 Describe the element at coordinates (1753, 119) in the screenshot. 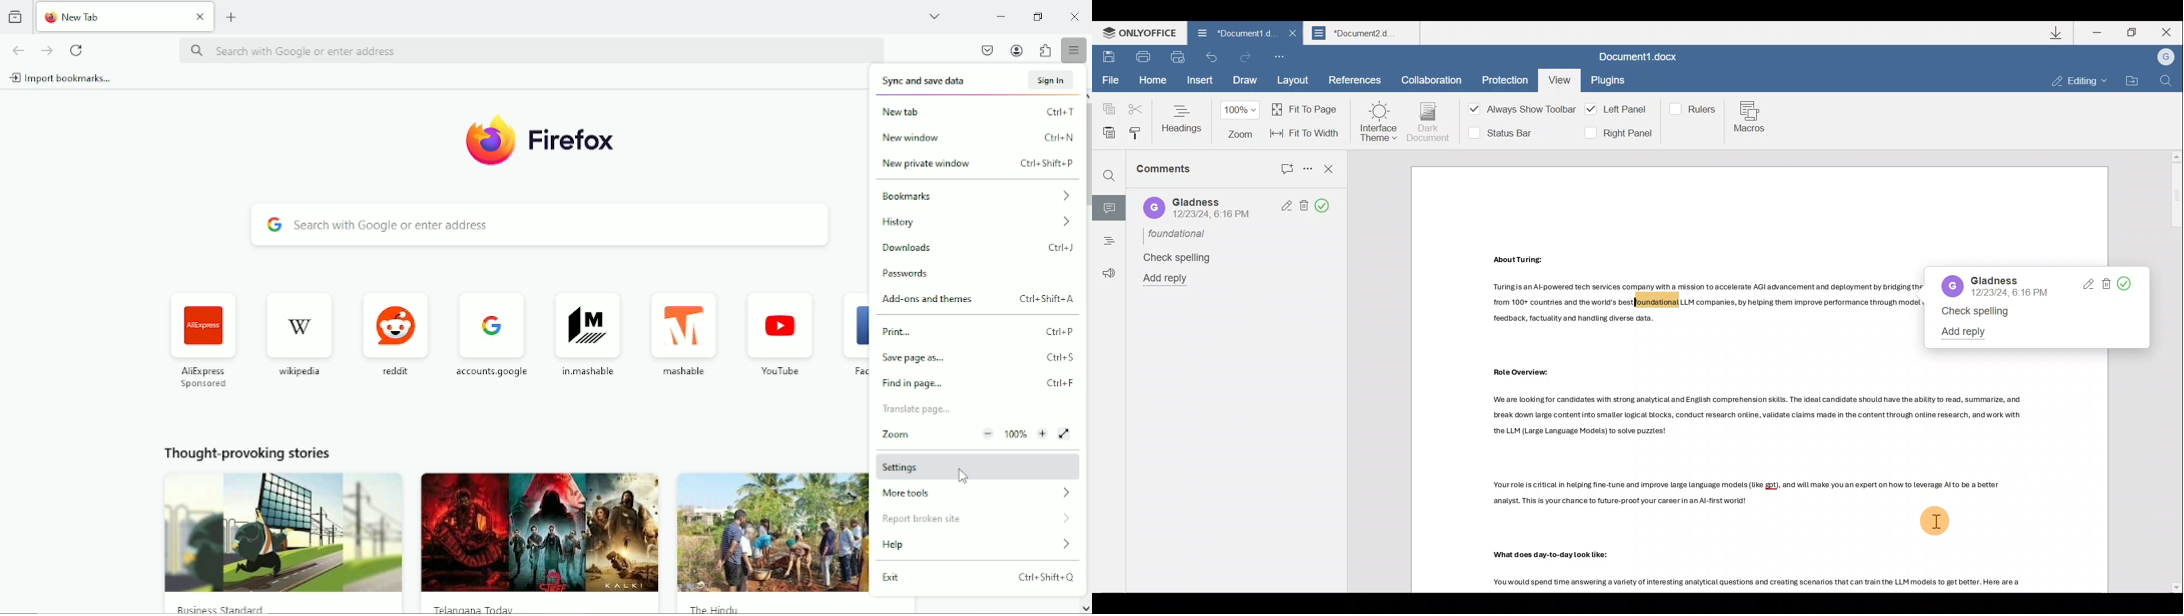

I see `Macros` at that location.